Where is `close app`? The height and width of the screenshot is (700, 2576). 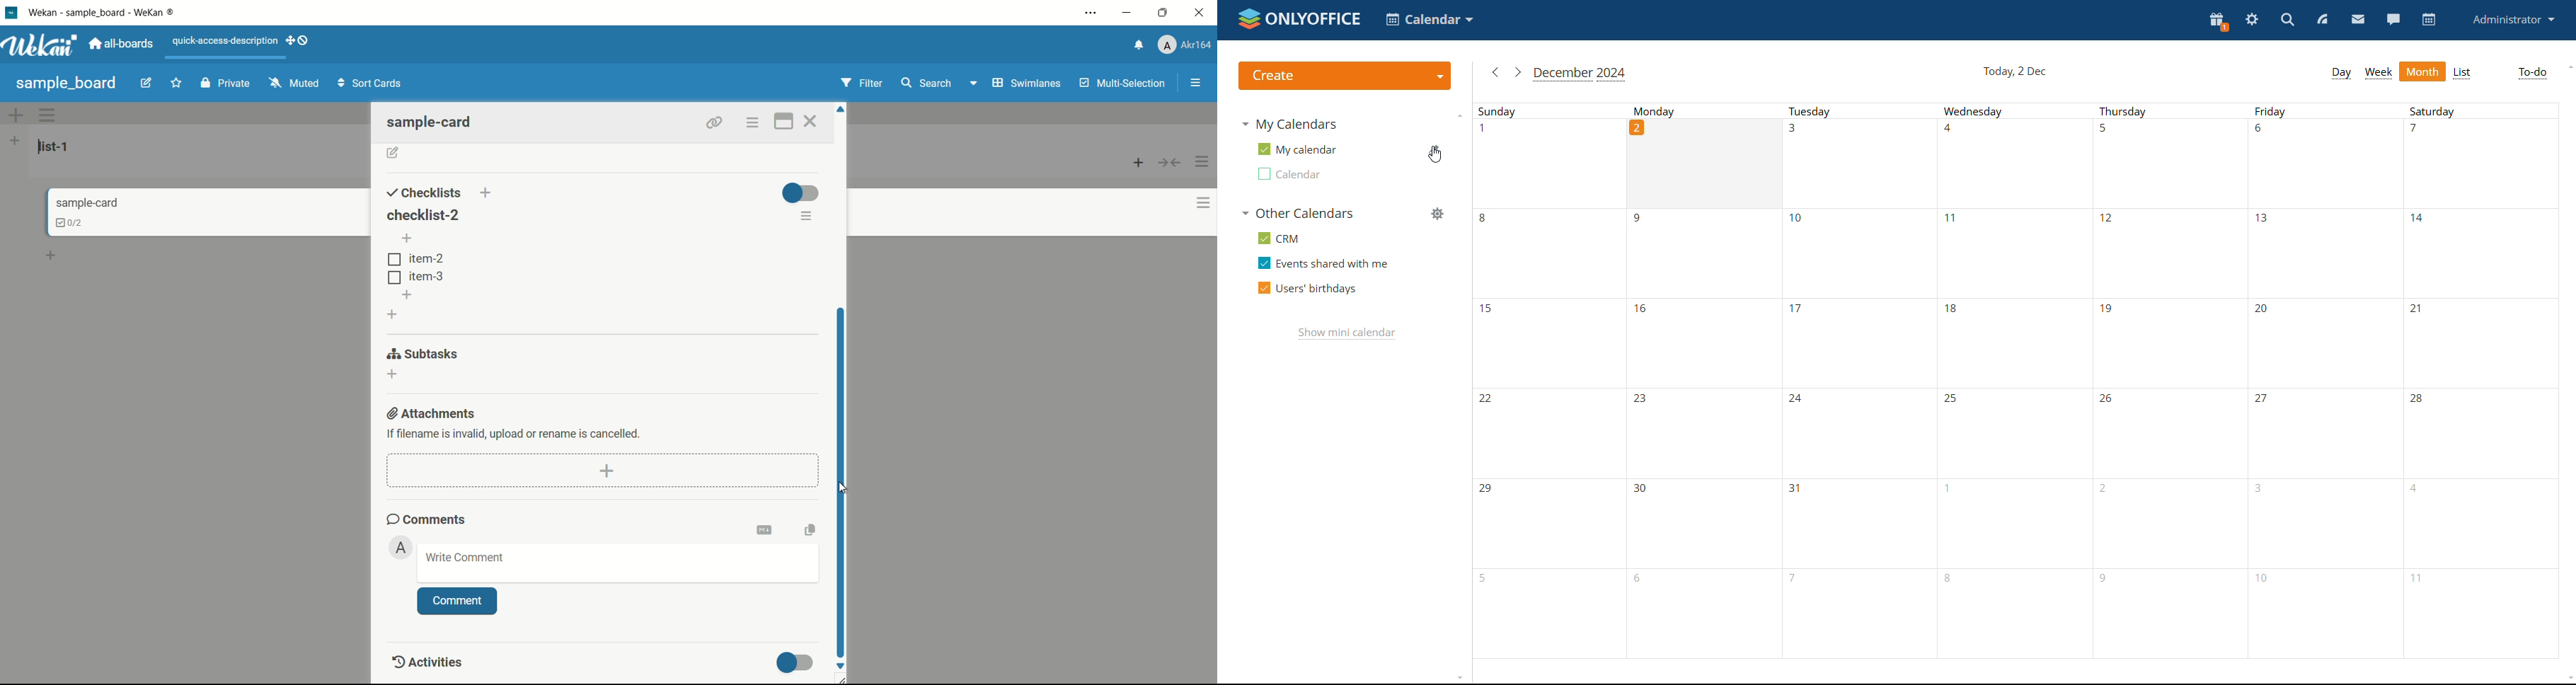
close app is located at coordinates (1201, 13).